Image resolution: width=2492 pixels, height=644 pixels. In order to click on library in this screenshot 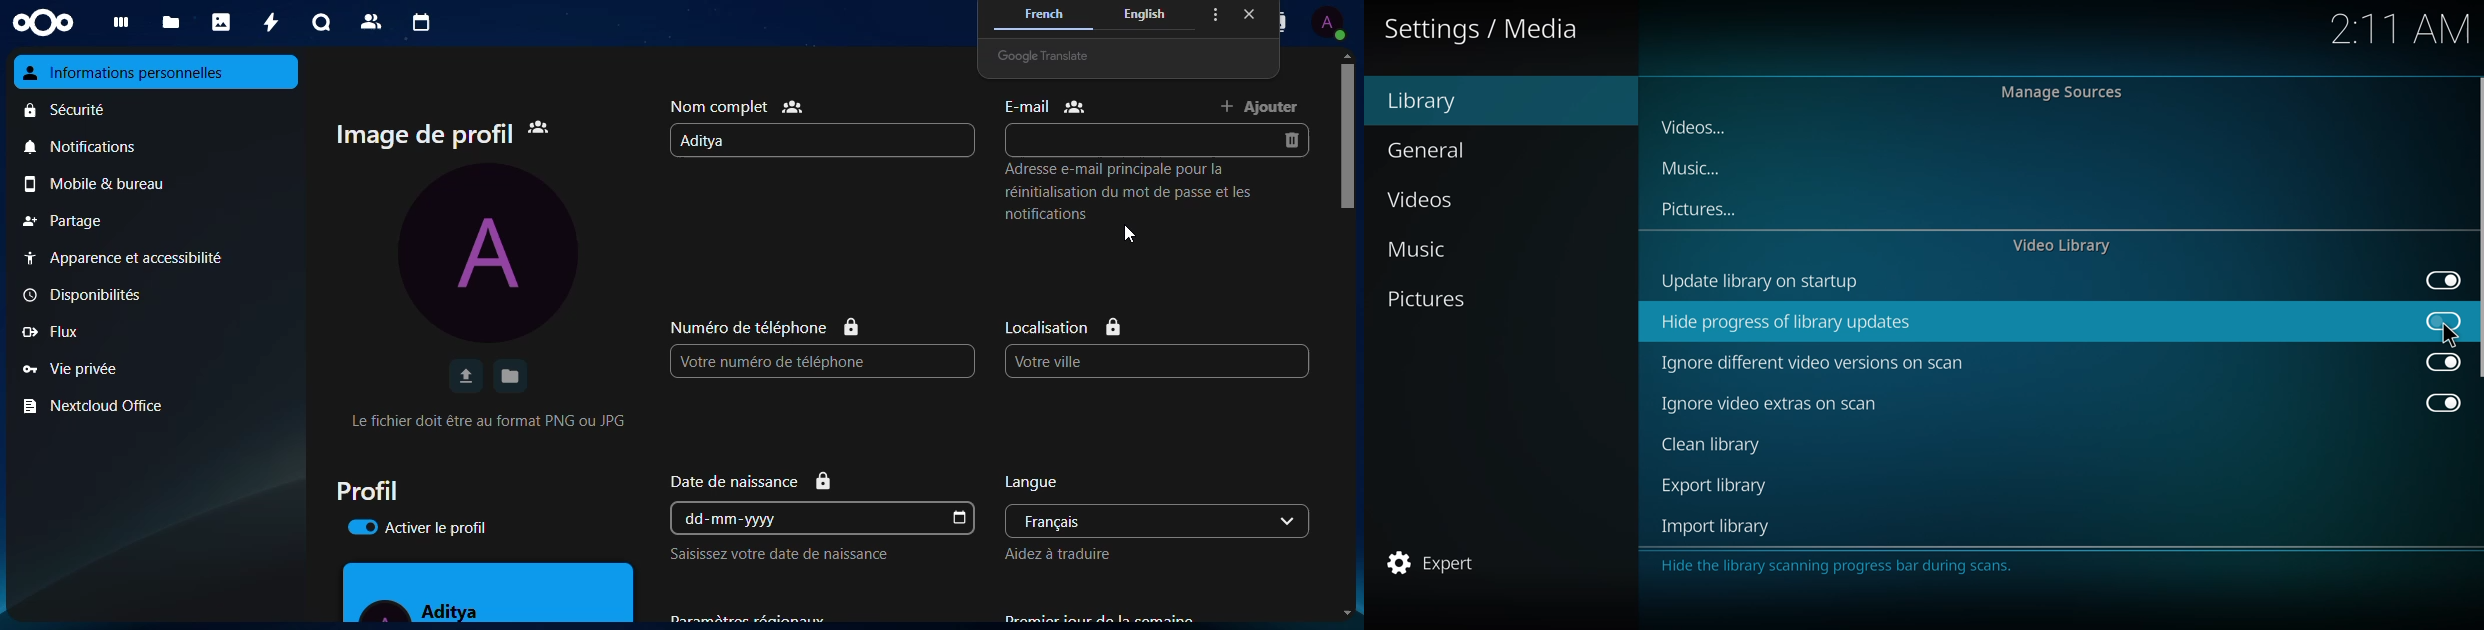, I will do `click(1442, 102)`.